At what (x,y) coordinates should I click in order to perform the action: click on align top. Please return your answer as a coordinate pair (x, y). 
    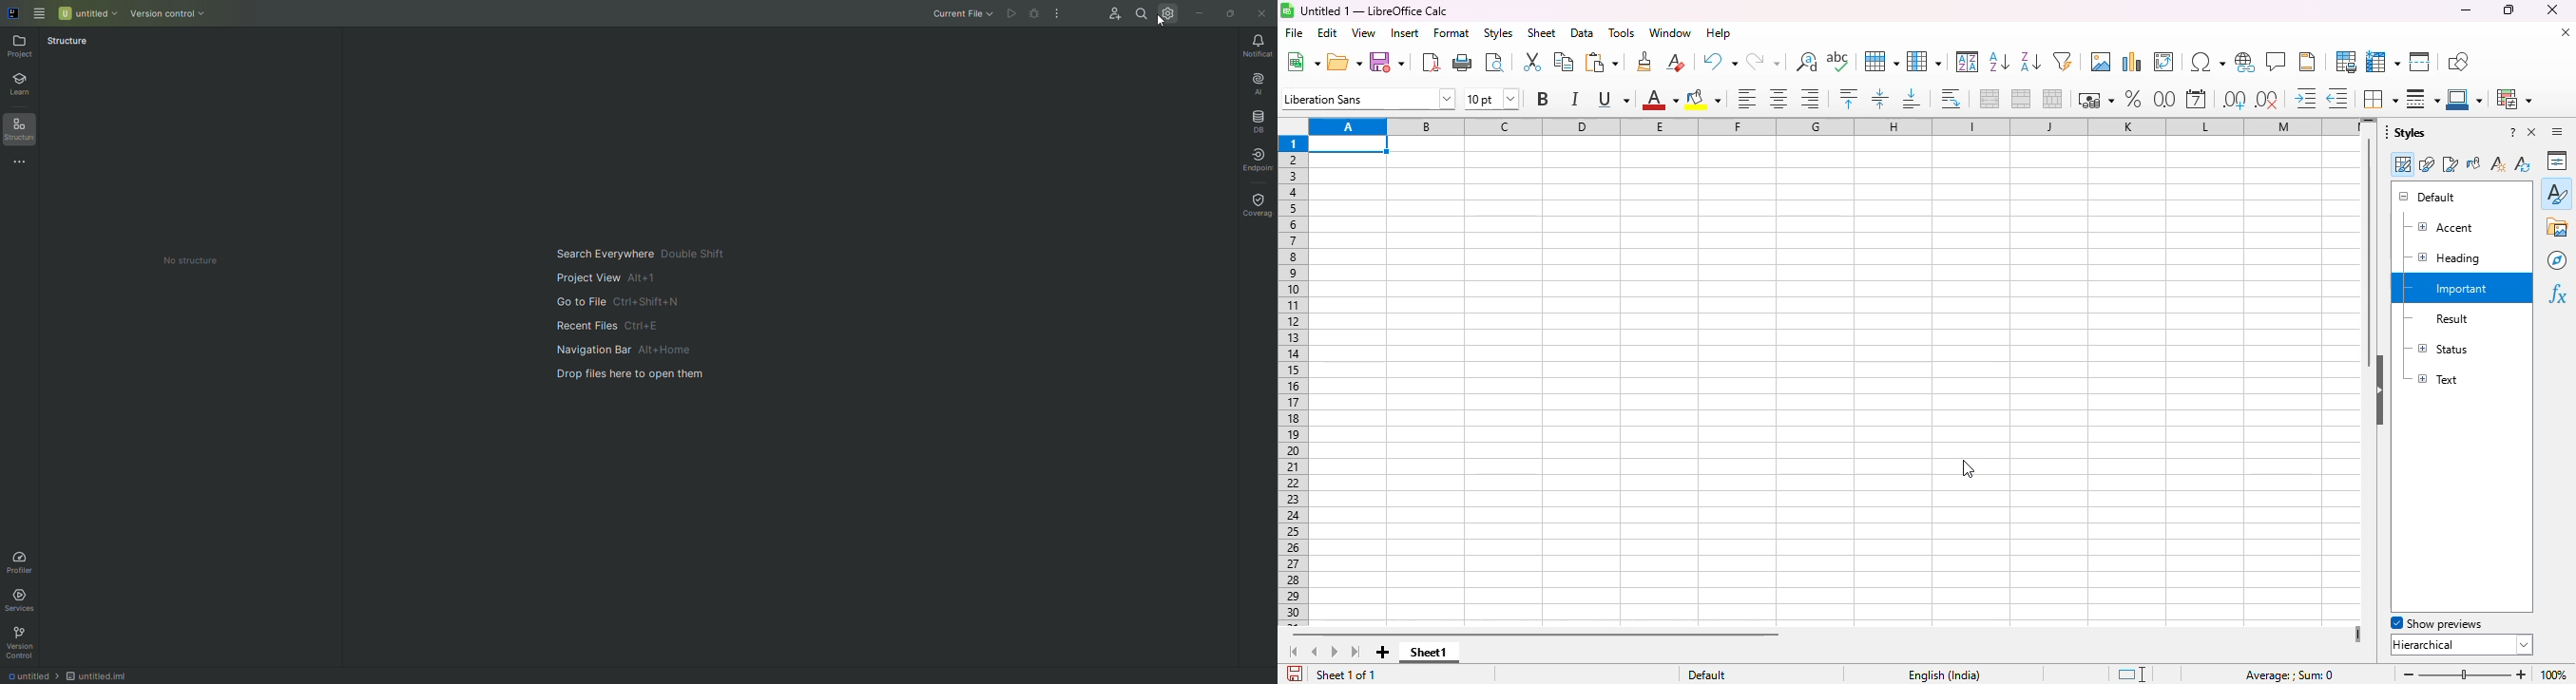
    Looking at the image, I should click on (1848, 98).